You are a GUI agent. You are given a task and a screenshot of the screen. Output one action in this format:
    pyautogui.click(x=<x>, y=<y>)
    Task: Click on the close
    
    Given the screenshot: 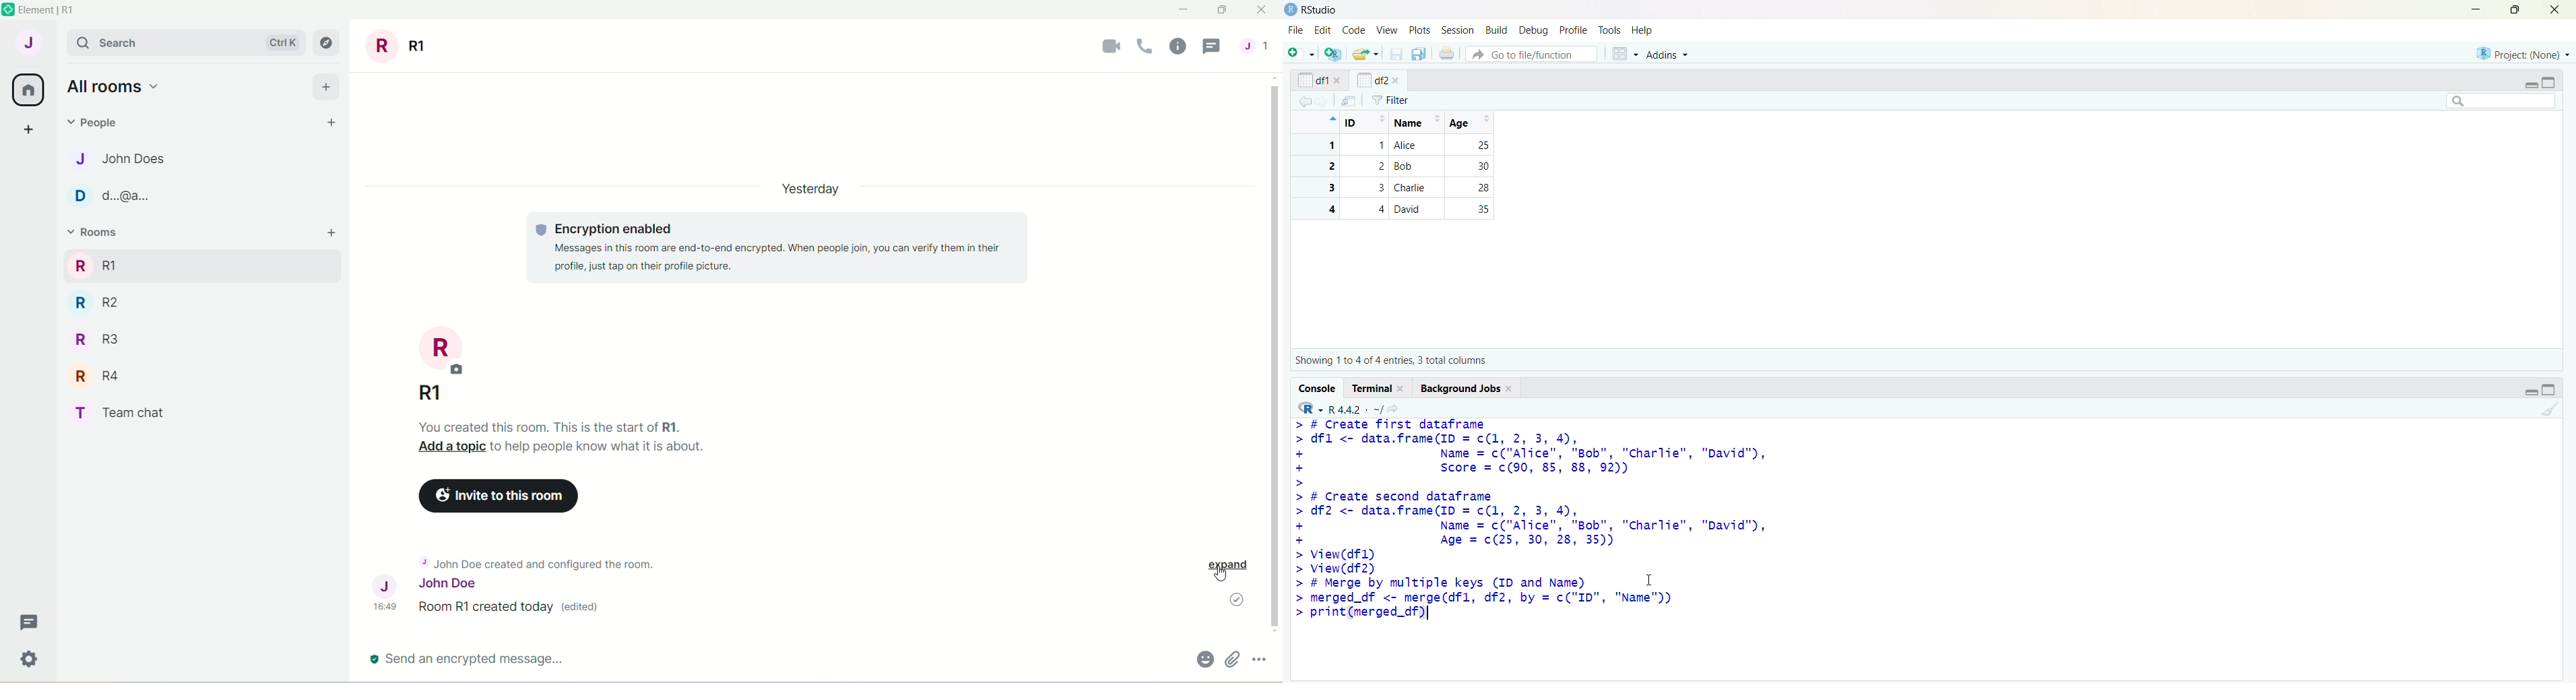 What is the action you would take?
    pyautogui.click(x=1396, y=81)
    